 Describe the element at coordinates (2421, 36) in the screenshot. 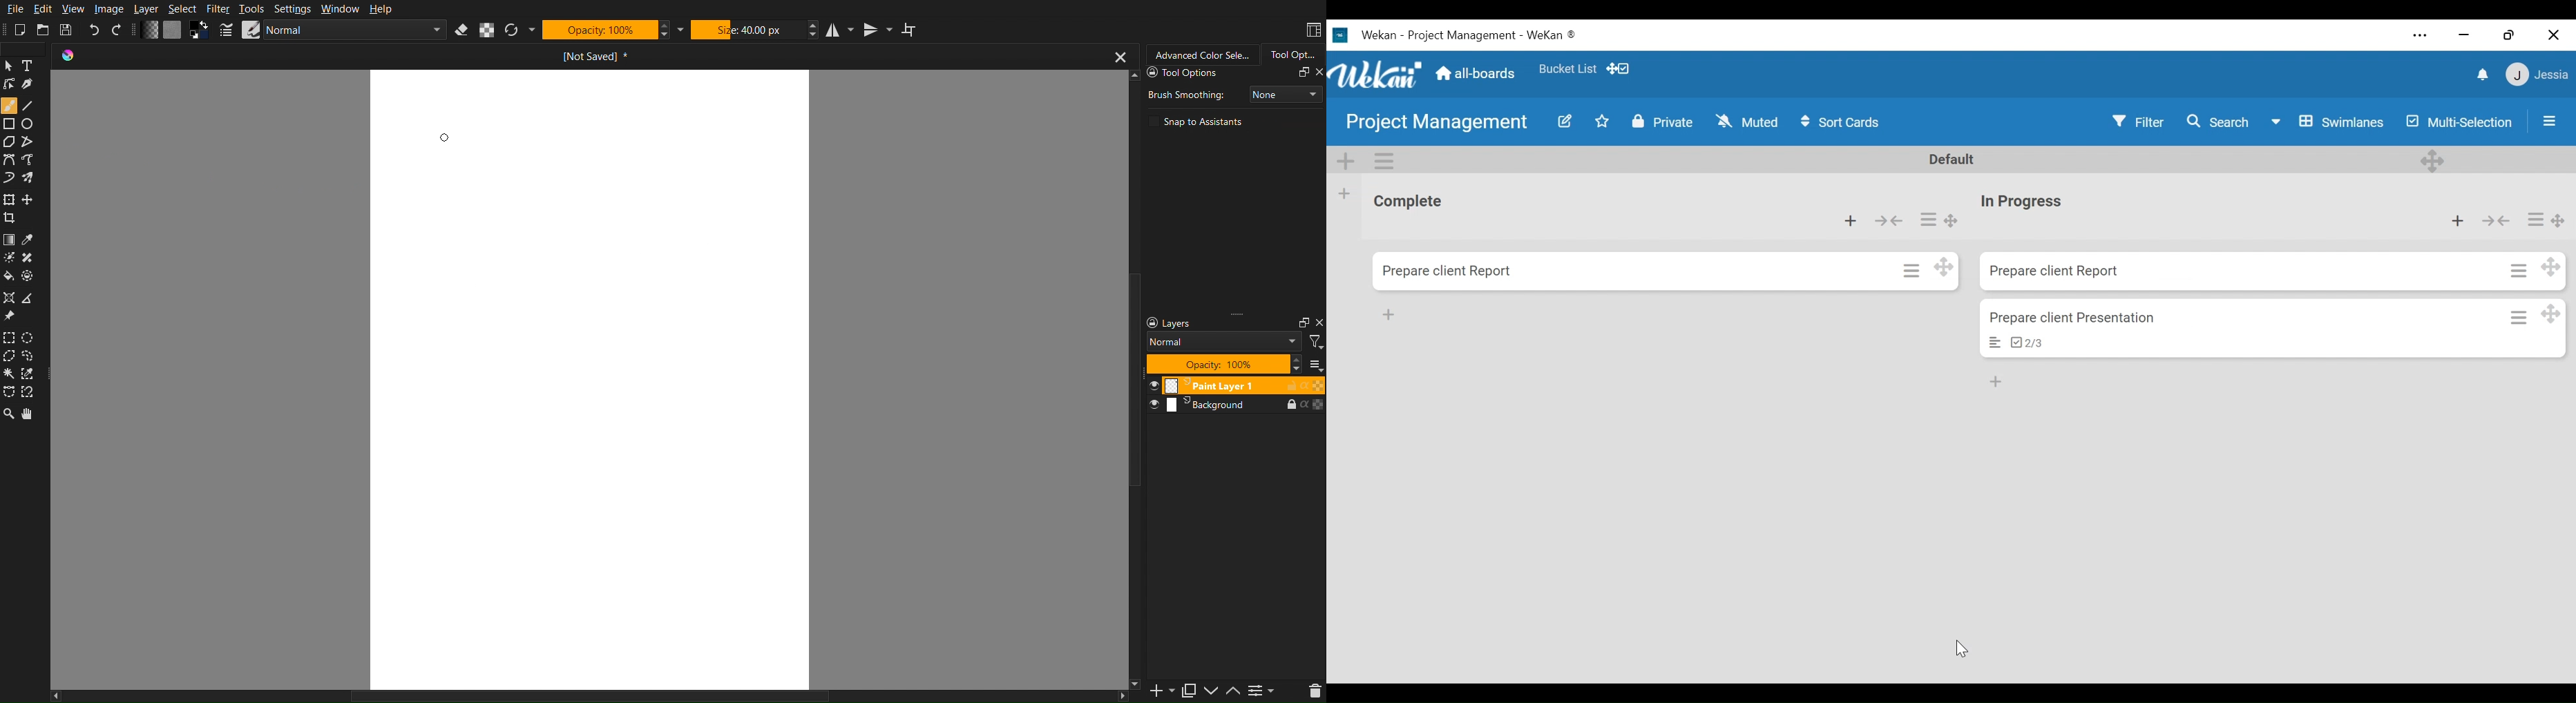

I see `Settings and more` at that location.